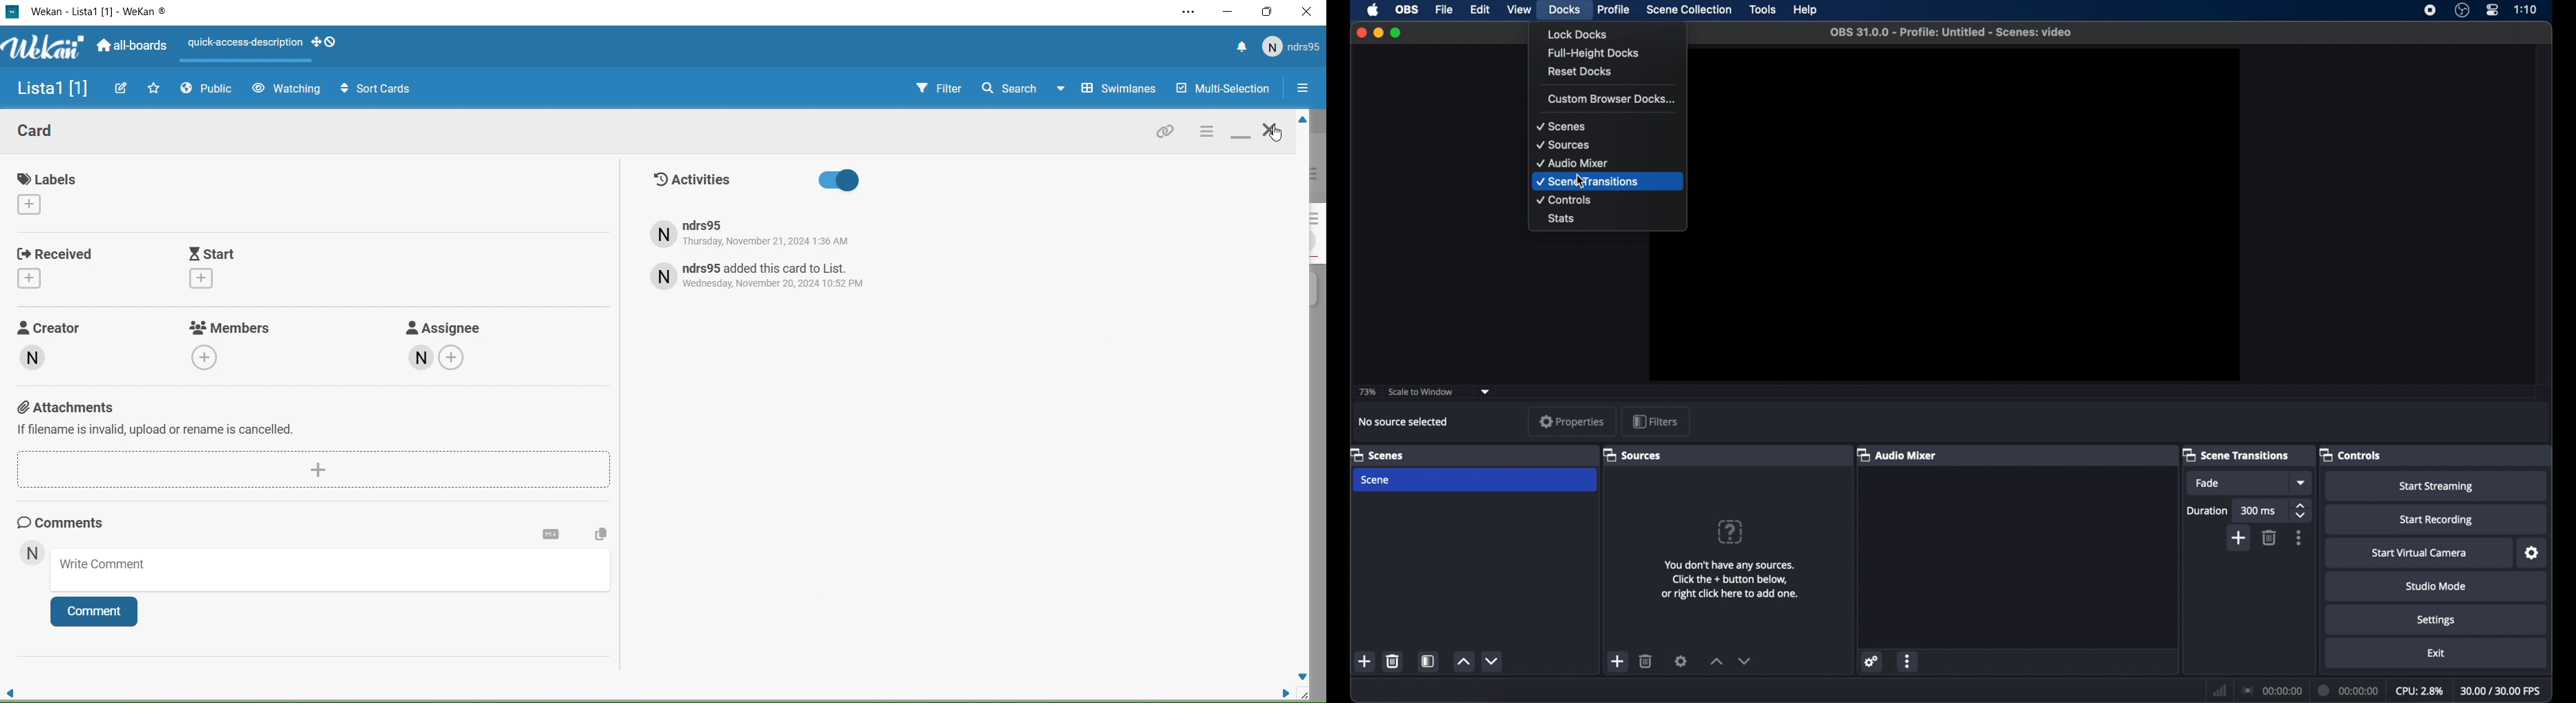 Image resolution: width=2576 pixels, height=728 pixels. Describe the element at coordinates (1580, 181) in the screenshot. I see `Cursor` at that location.